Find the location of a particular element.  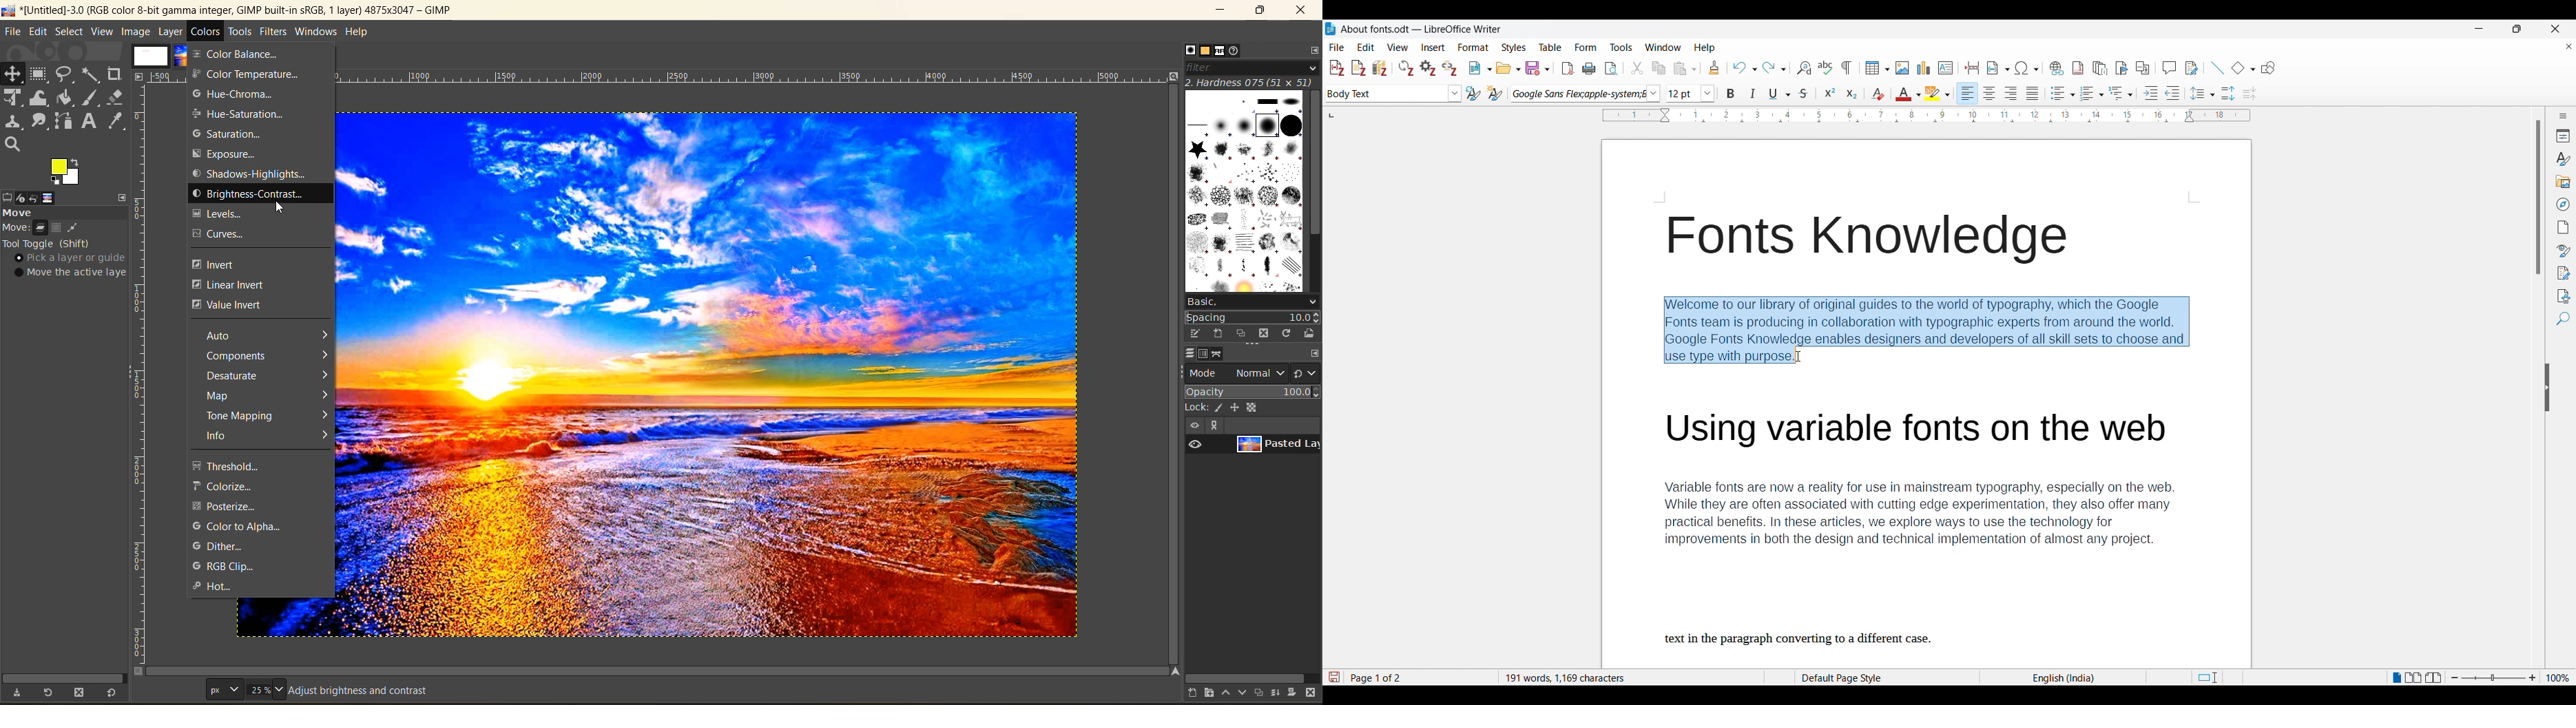

Add\Edit citation is located at coordinates (1337, 69).